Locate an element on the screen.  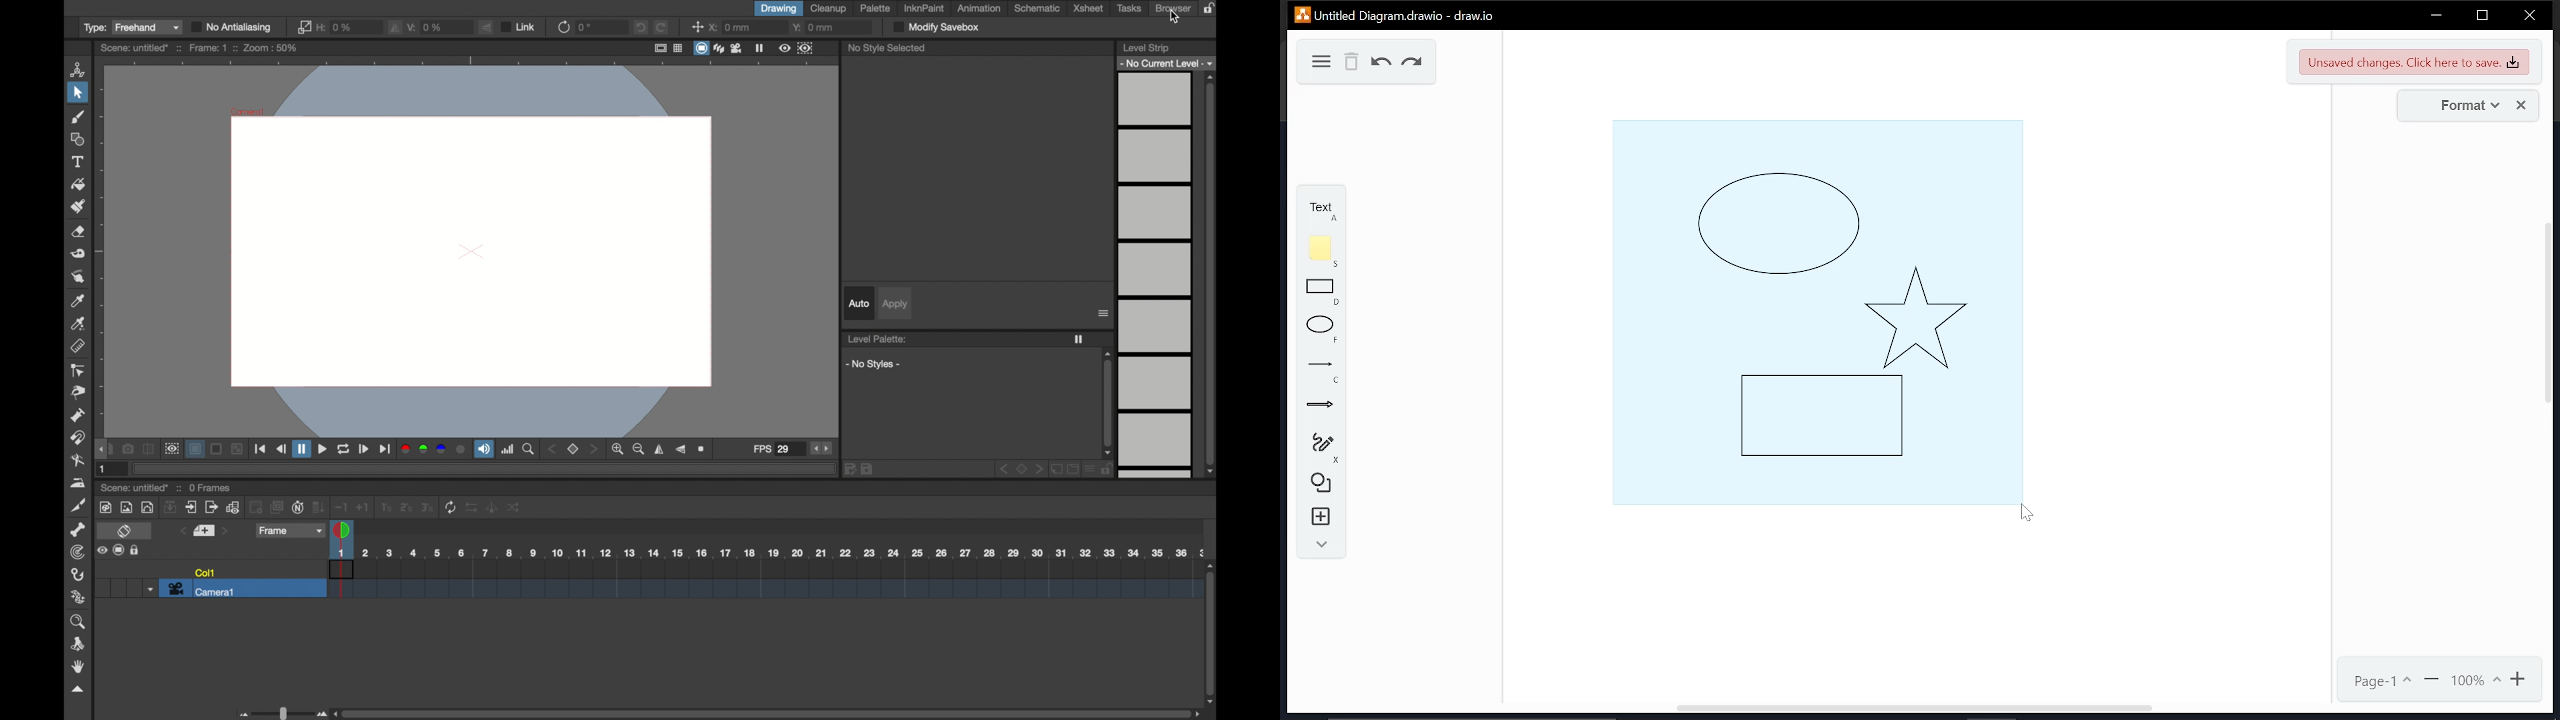
set is located at coordinates (204, 531).